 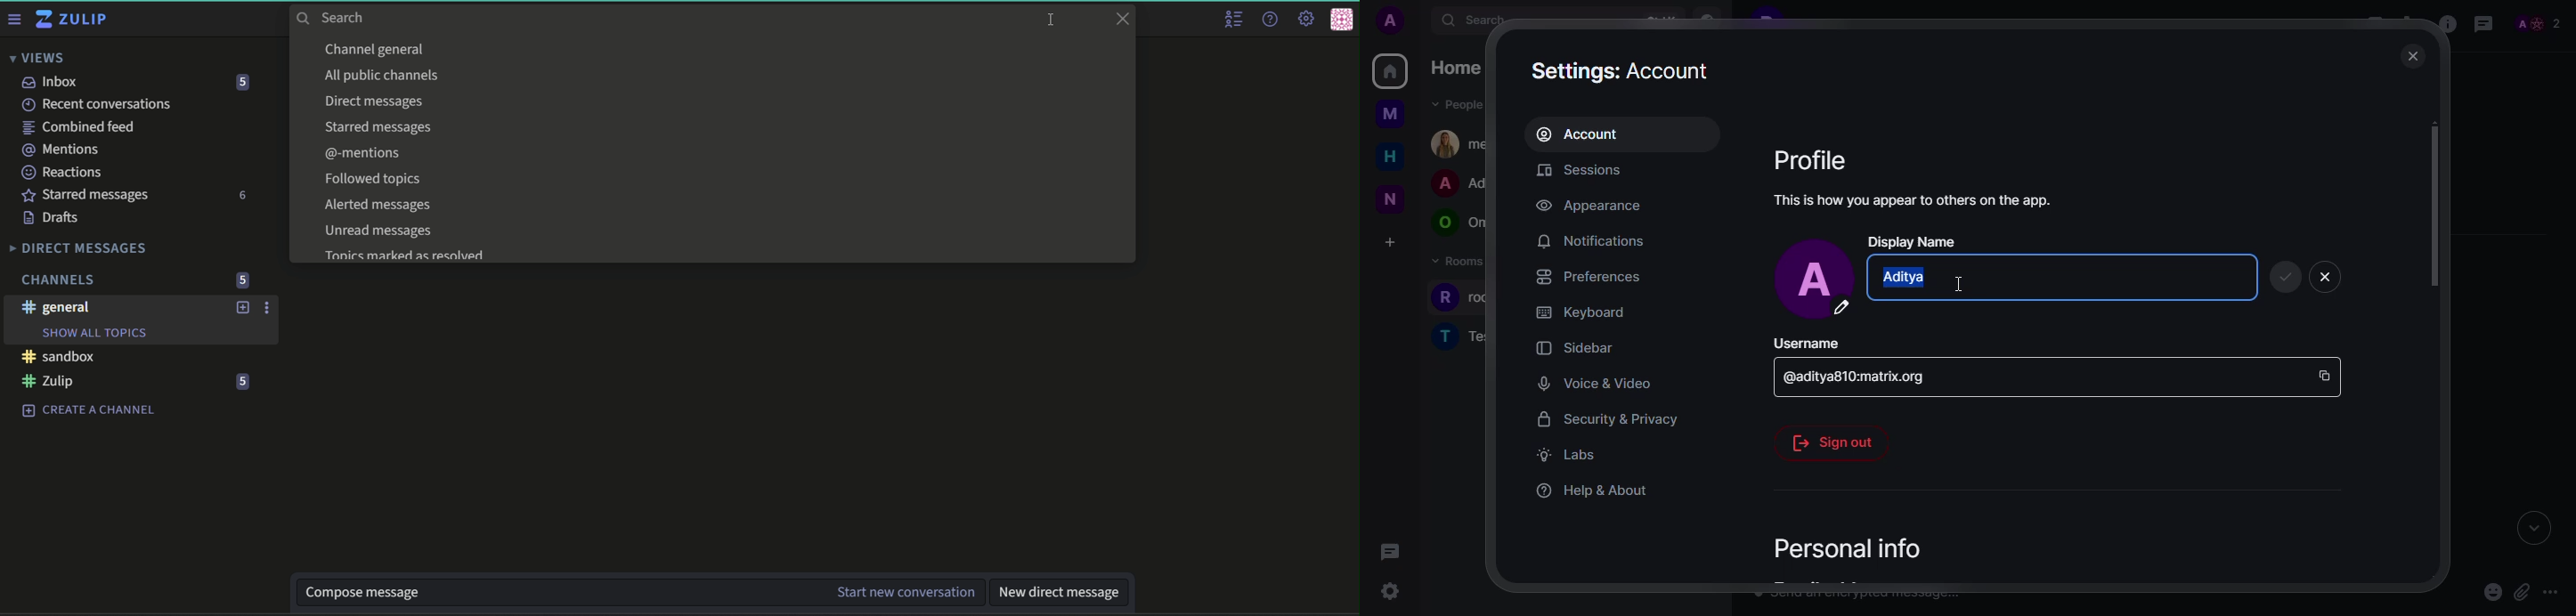 What do you see at coordinates (244, 196) in the screenshot?
I see `number` at bounding box center [244, 196].